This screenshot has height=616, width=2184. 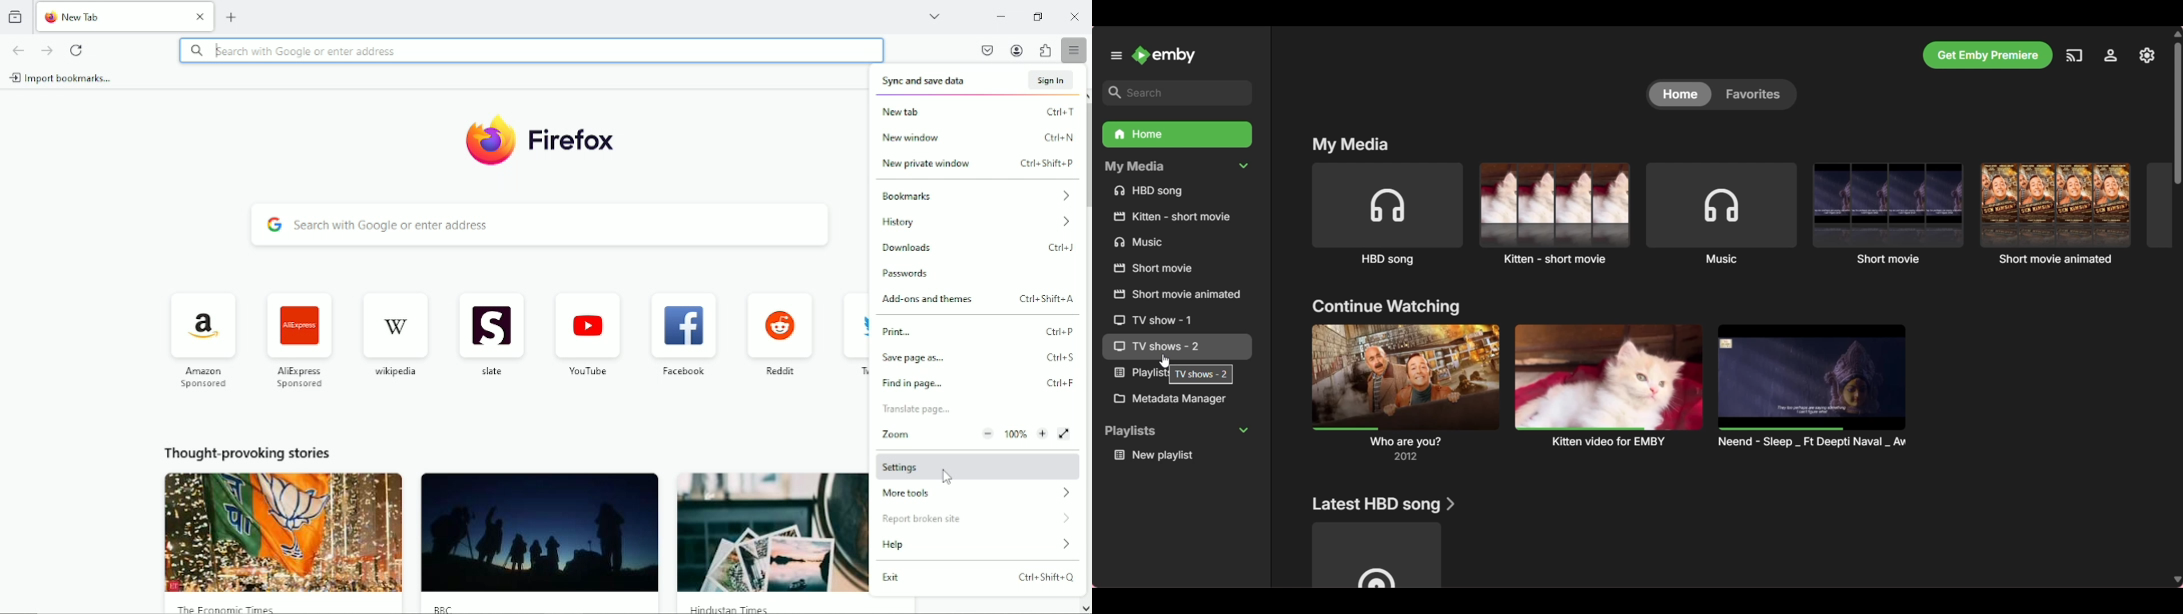 I want to click on , so click(x=1161, y=271).